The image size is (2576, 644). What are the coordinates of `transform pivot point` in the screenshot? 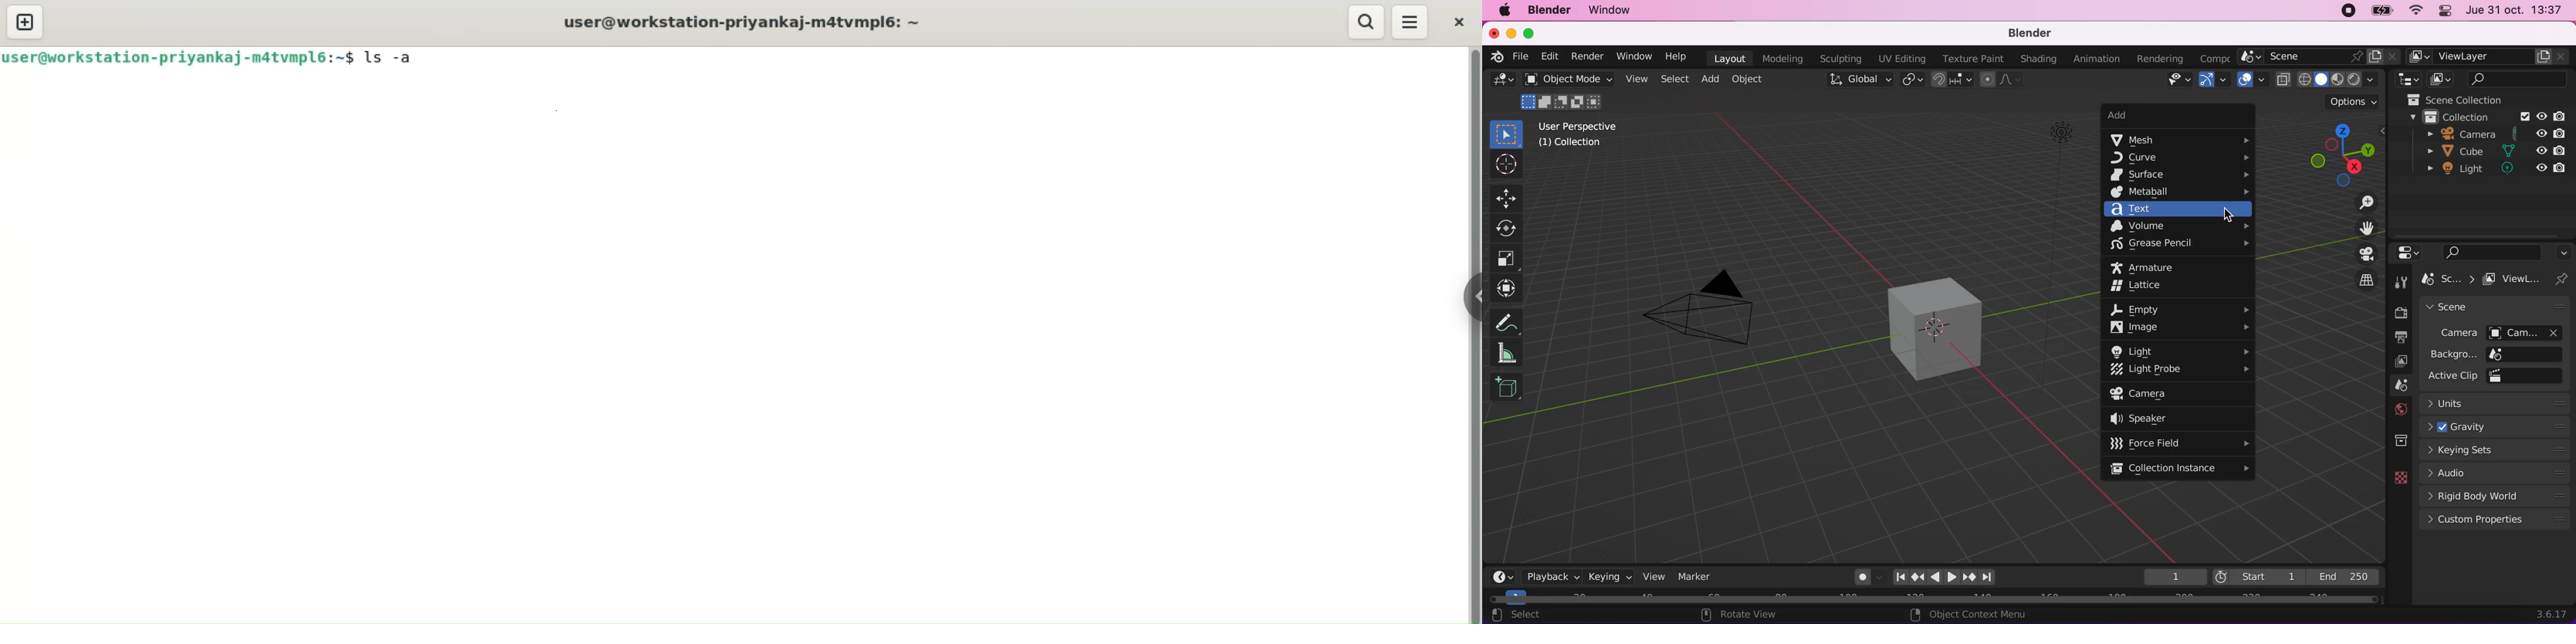 It's located at (1913, 81).